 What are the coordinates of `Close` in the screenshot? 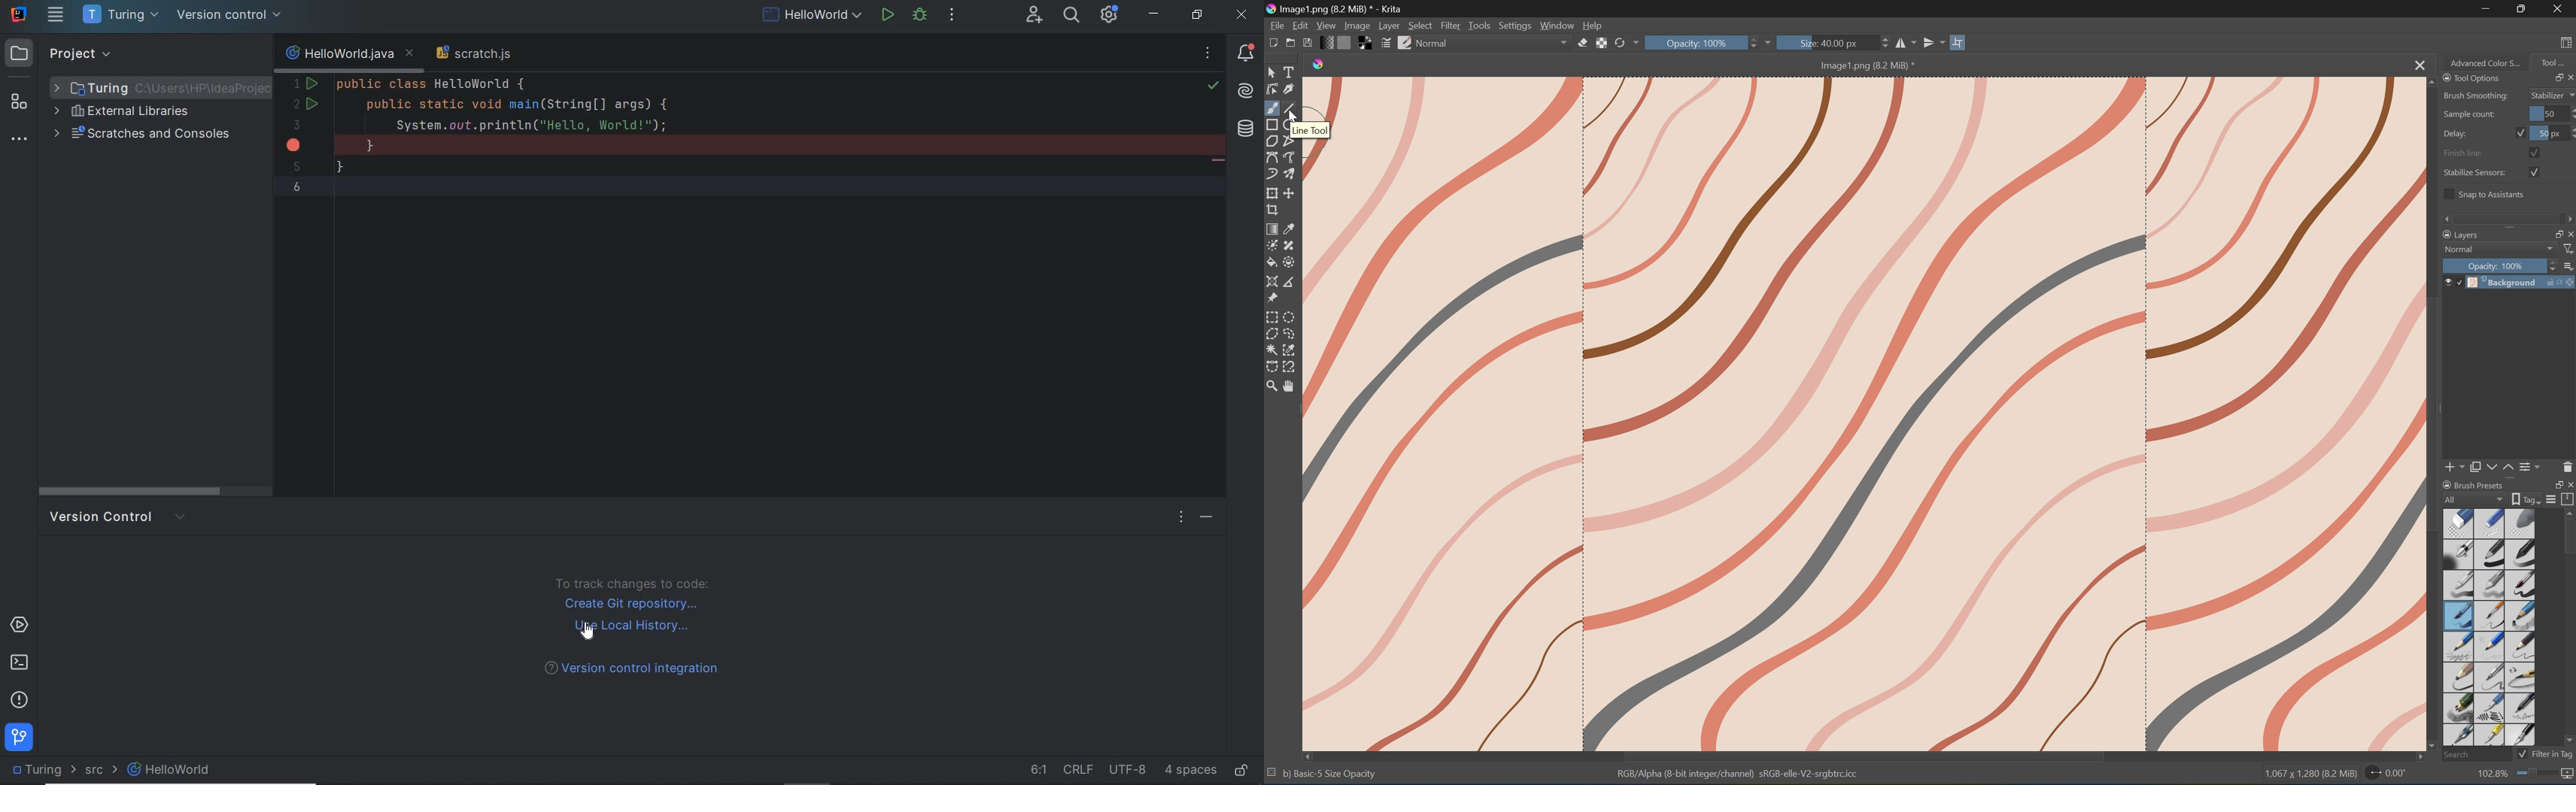 It's located at (2568, 77).